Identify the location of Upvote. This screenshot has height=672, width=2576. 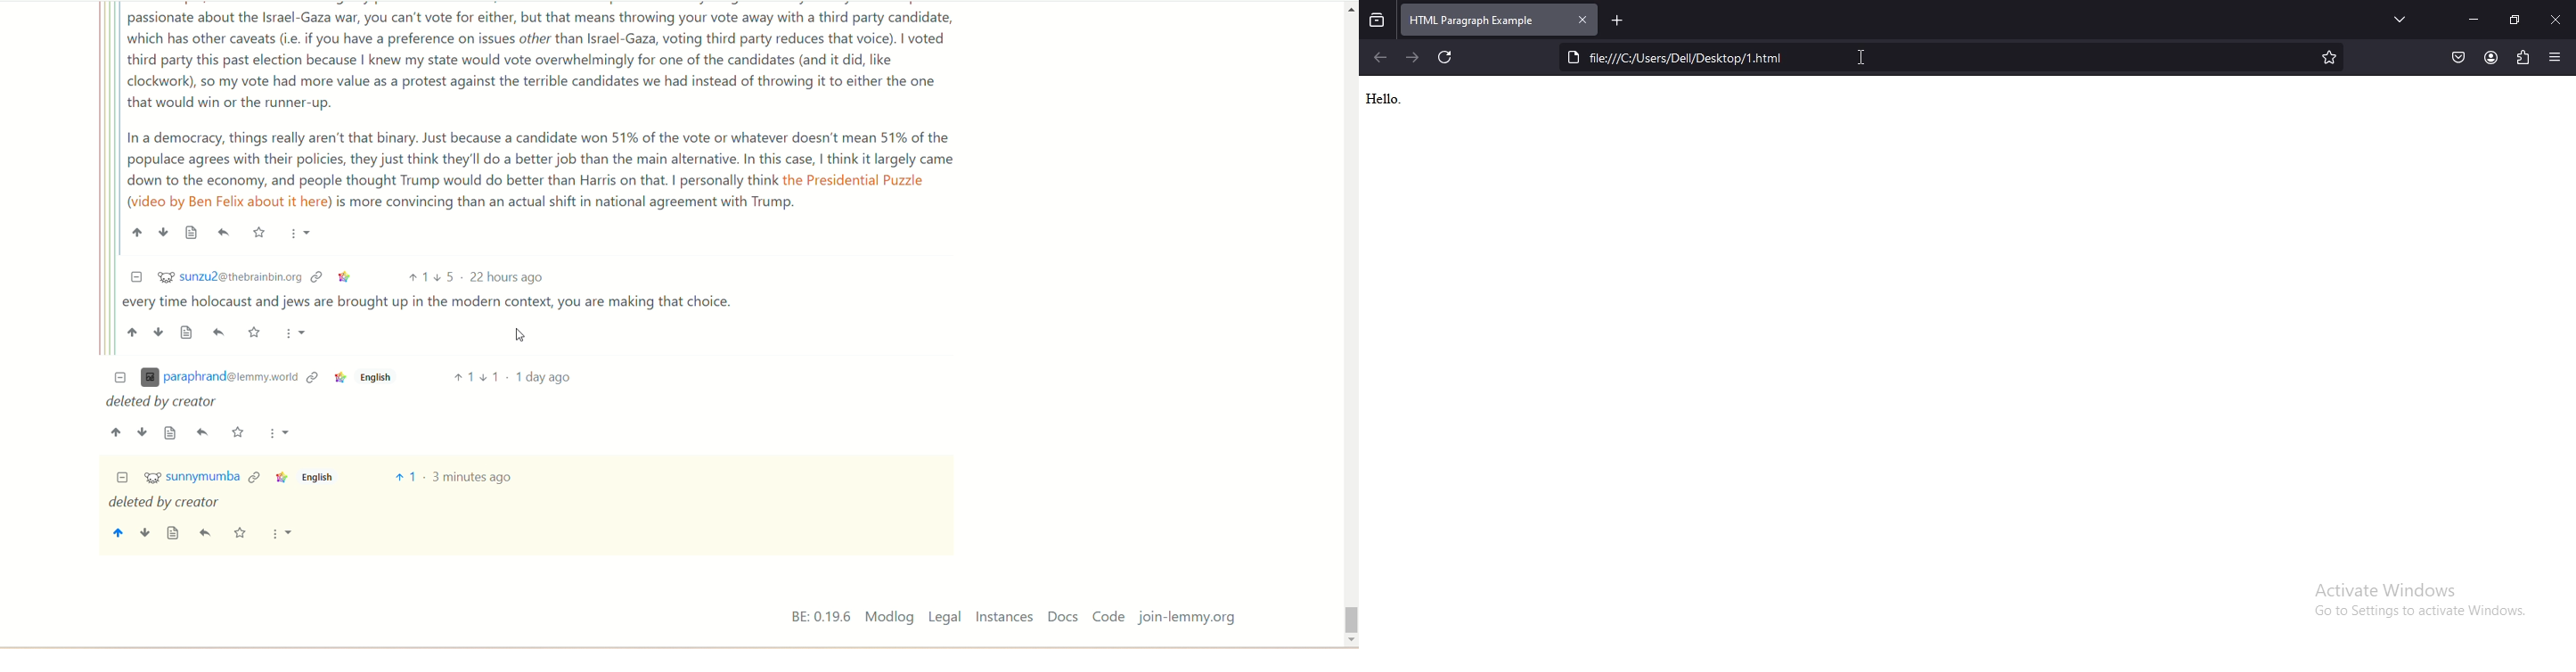
(417, 278).